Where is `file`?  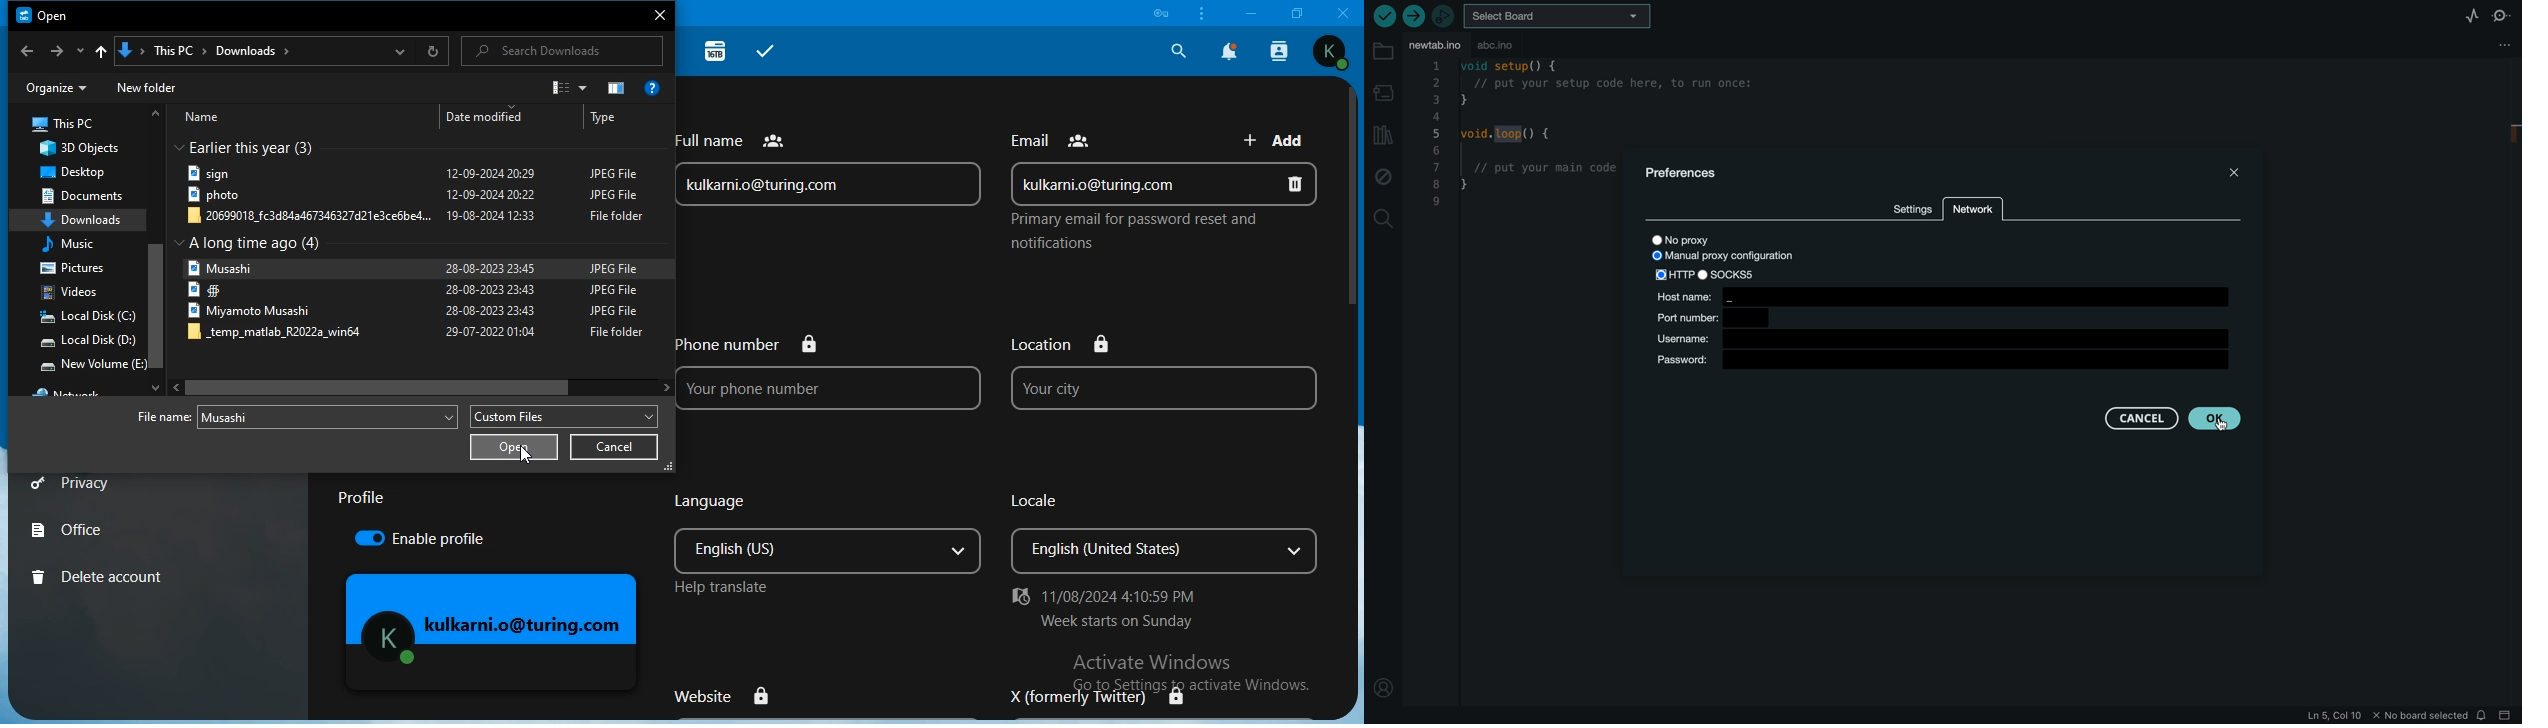 file is located at coordinates (412, 311).